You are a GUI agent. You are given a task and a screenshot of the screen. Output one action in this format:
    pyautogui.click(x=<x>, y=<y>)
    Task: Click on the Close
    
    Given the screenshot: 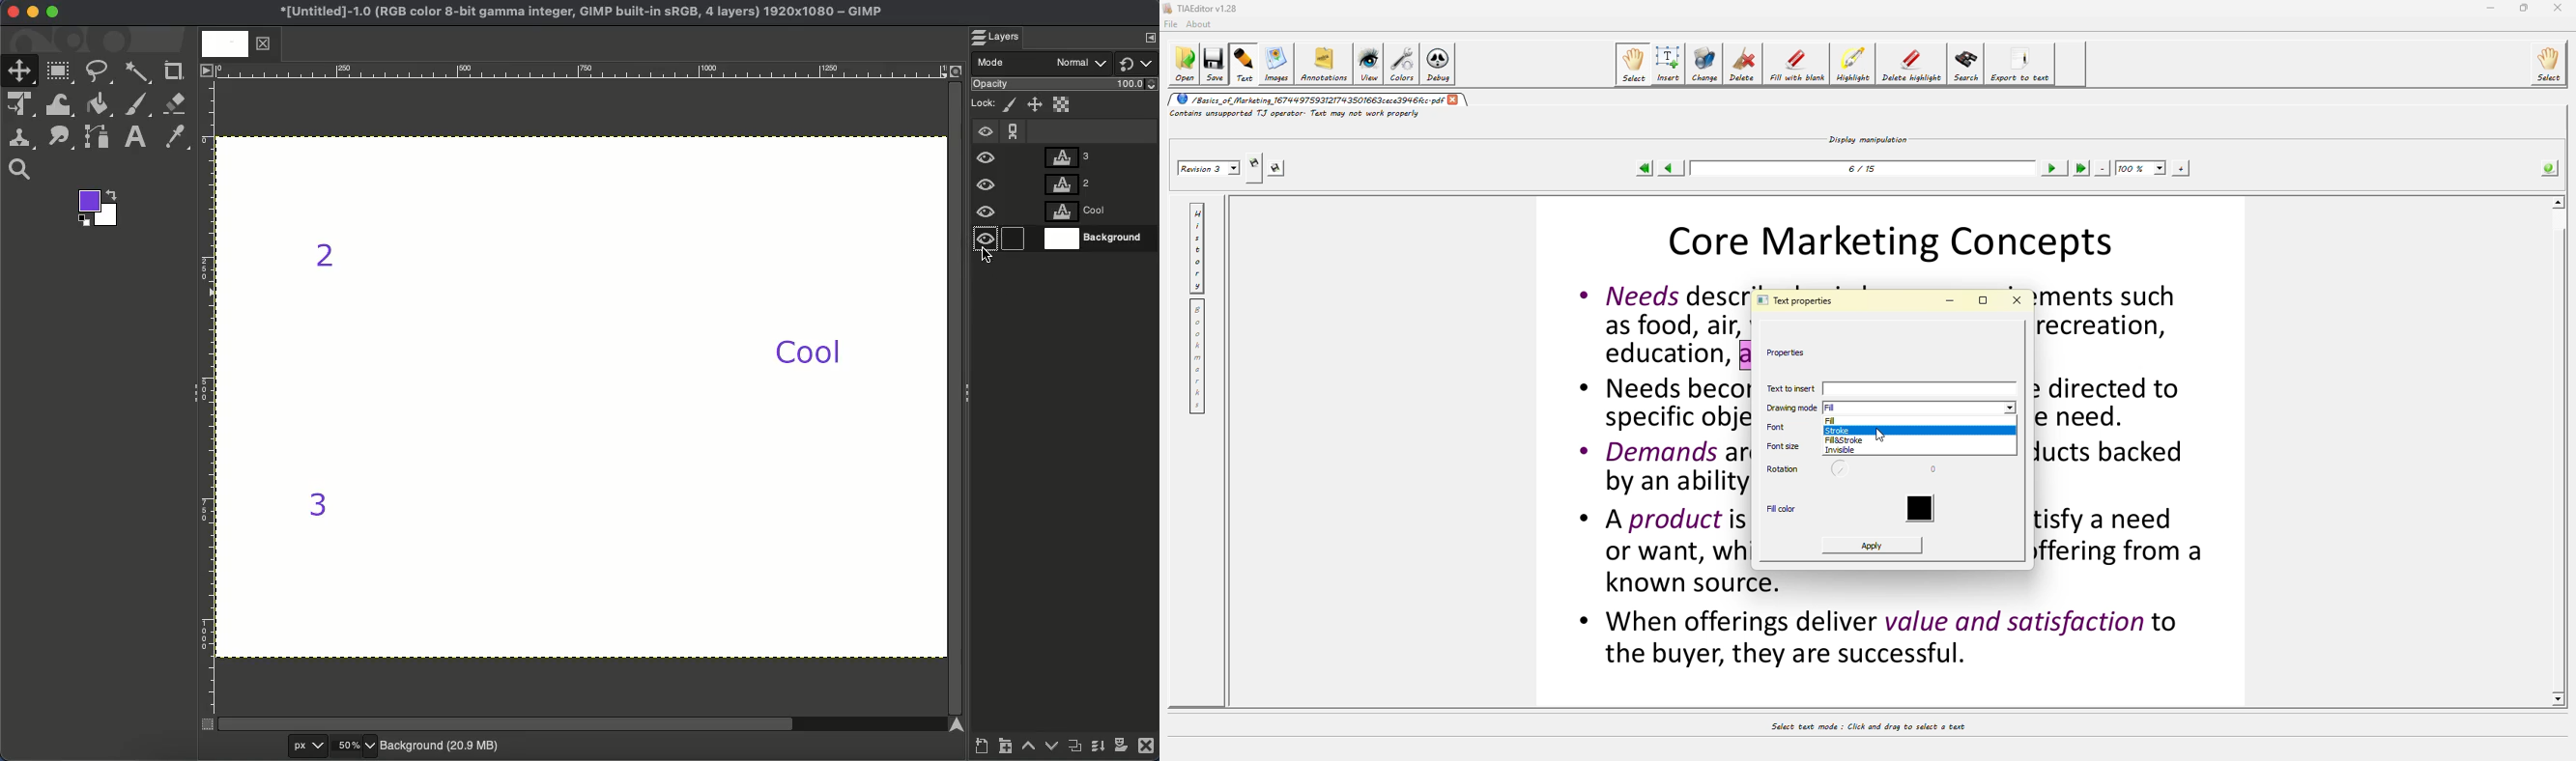 What is the action you would take?
    pyautogui.click(x=1146, y=748)
    